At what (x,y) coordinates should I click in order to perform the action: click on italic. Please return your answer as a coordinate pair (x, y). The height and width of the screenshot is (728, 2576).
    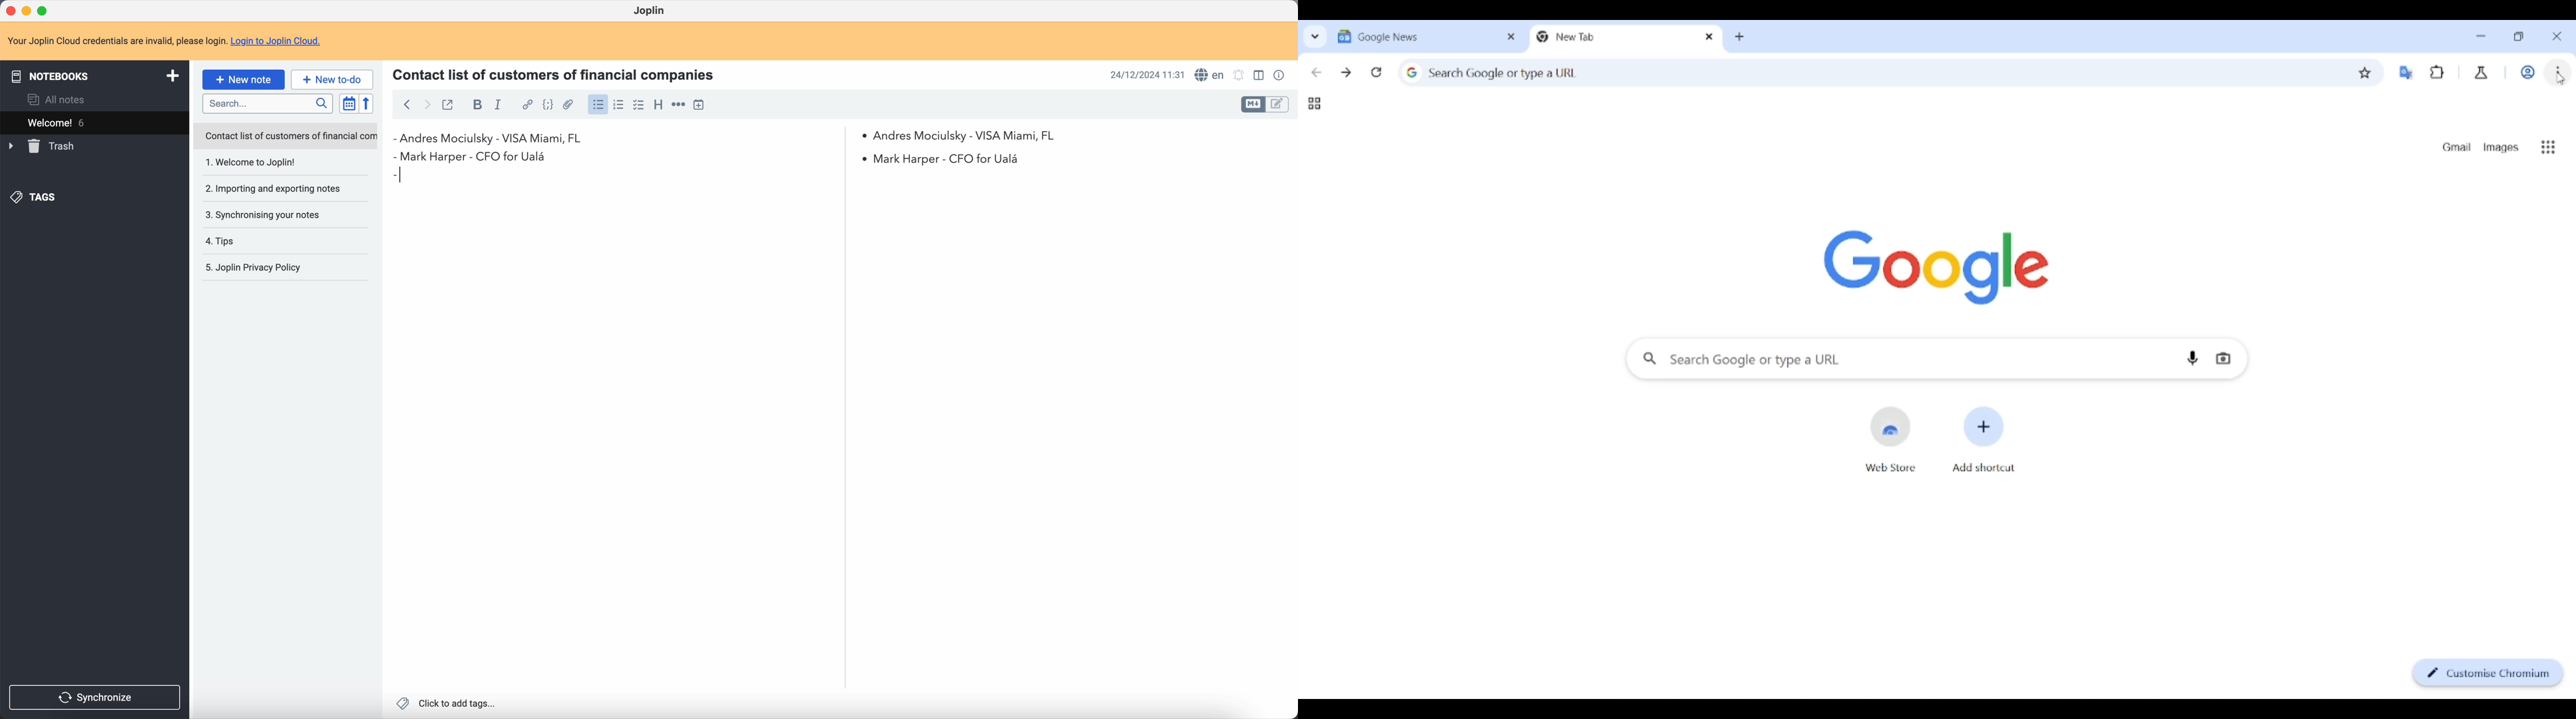
    Looking at the image, I should click on (499, 106).